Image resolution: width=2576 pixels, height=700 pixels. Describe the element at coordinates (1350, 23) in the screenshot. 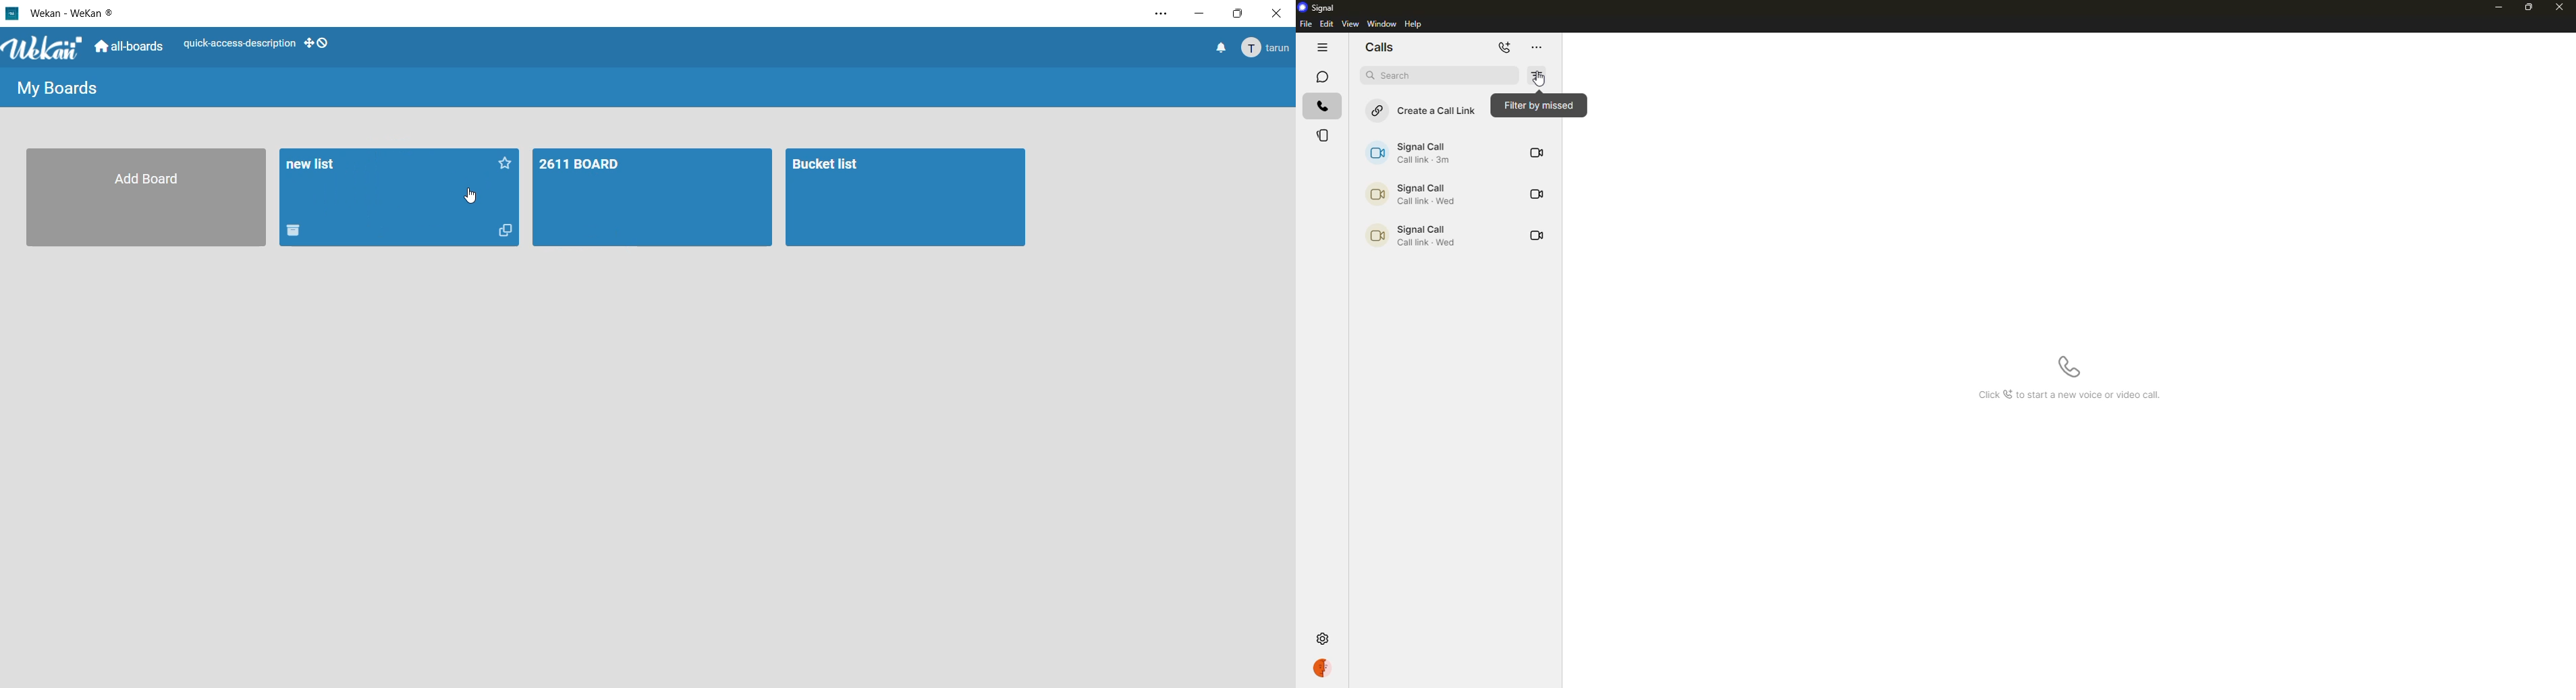

I see `view` at that location.